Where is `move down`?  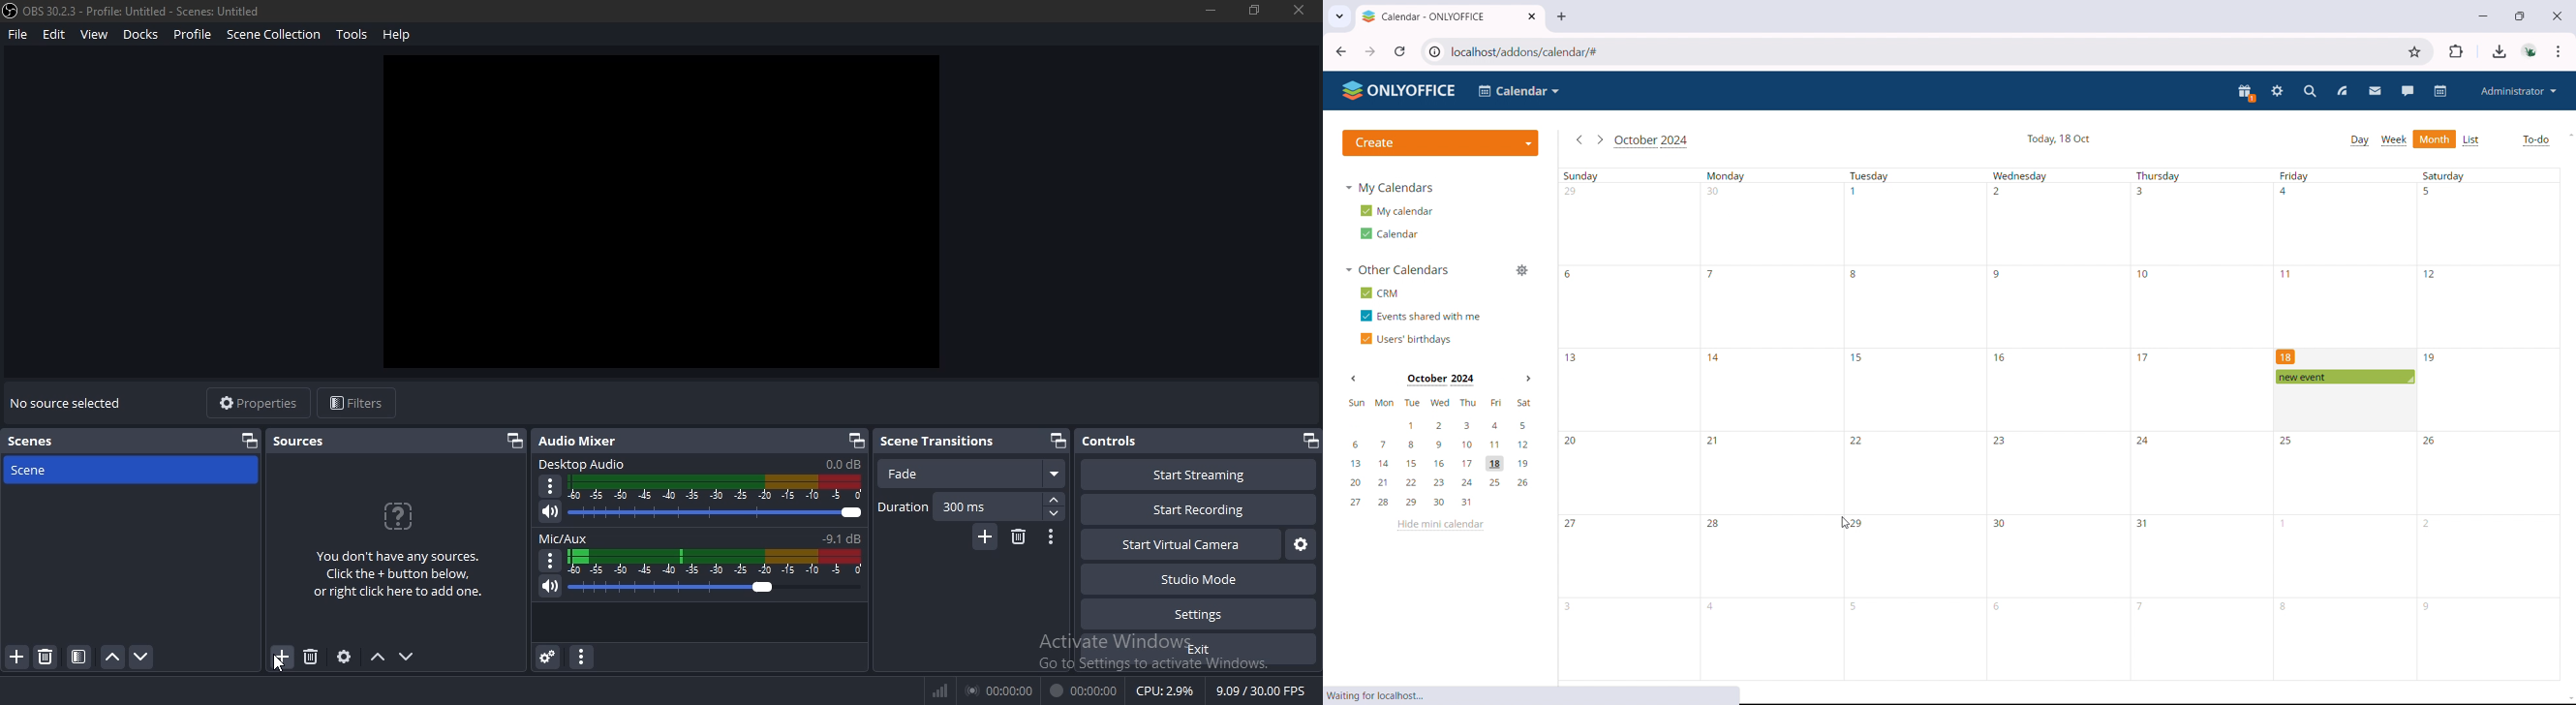 move down is located at coordinates (409, 657).